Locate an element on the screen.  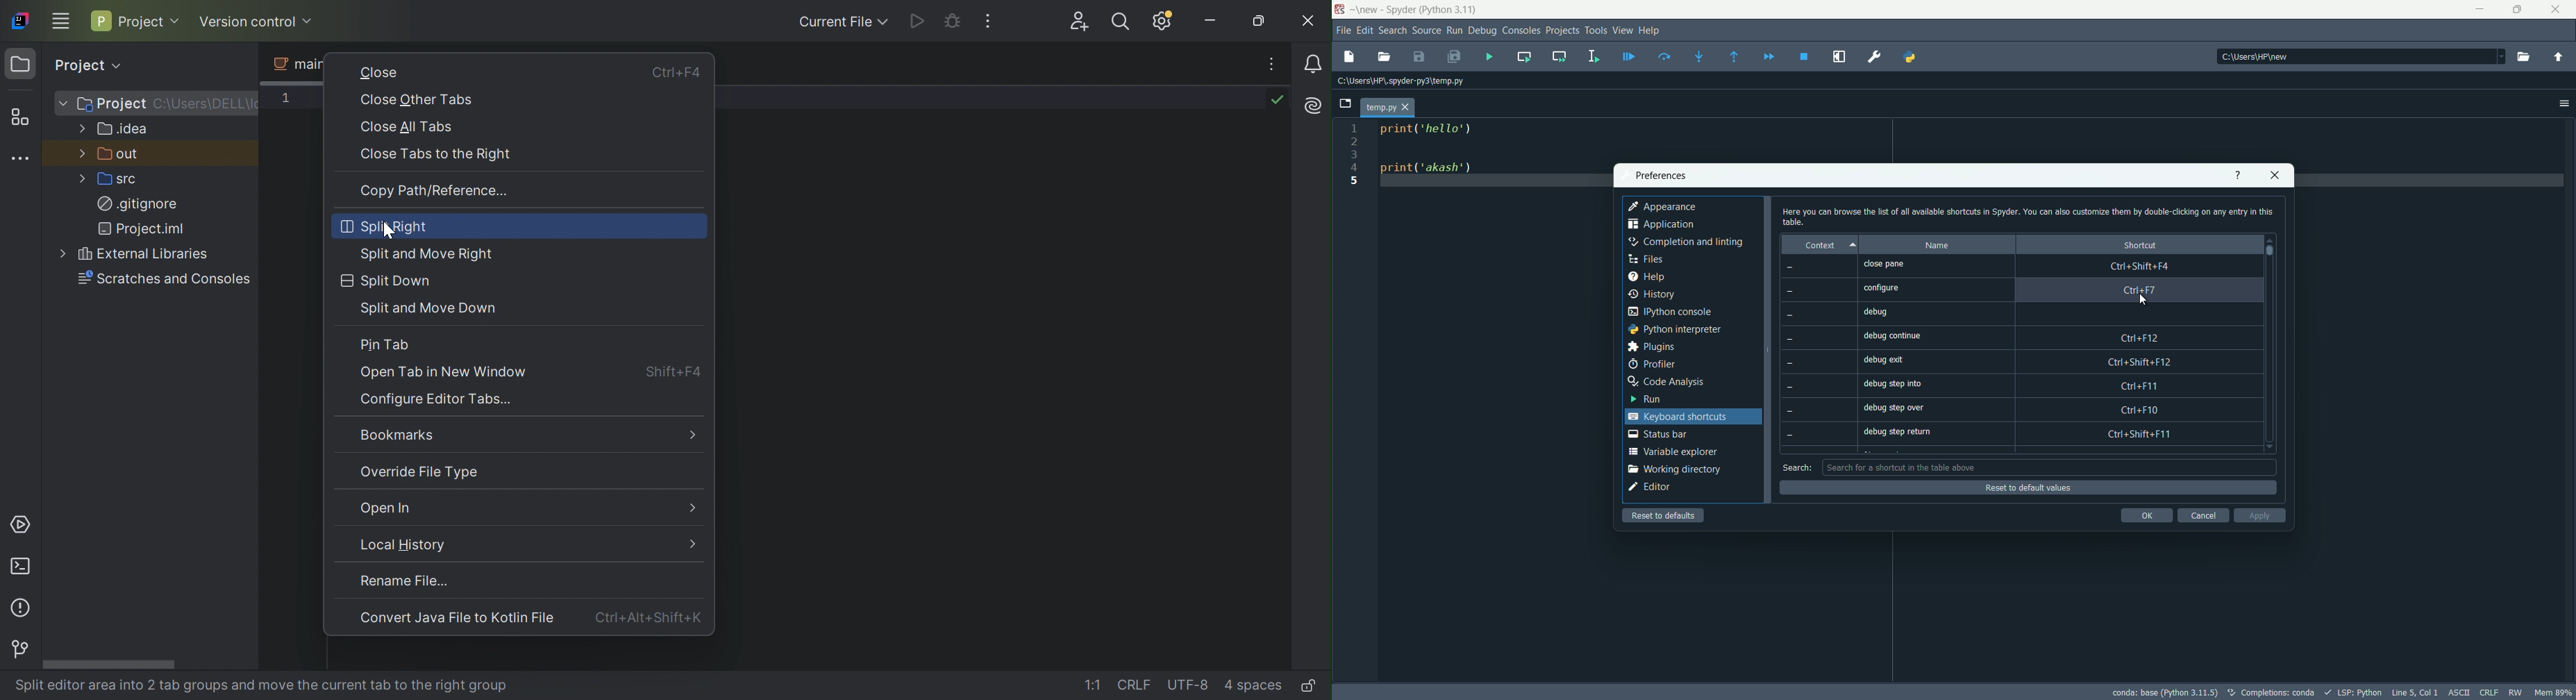
close preferences window is located at coordinates (2275, 175).